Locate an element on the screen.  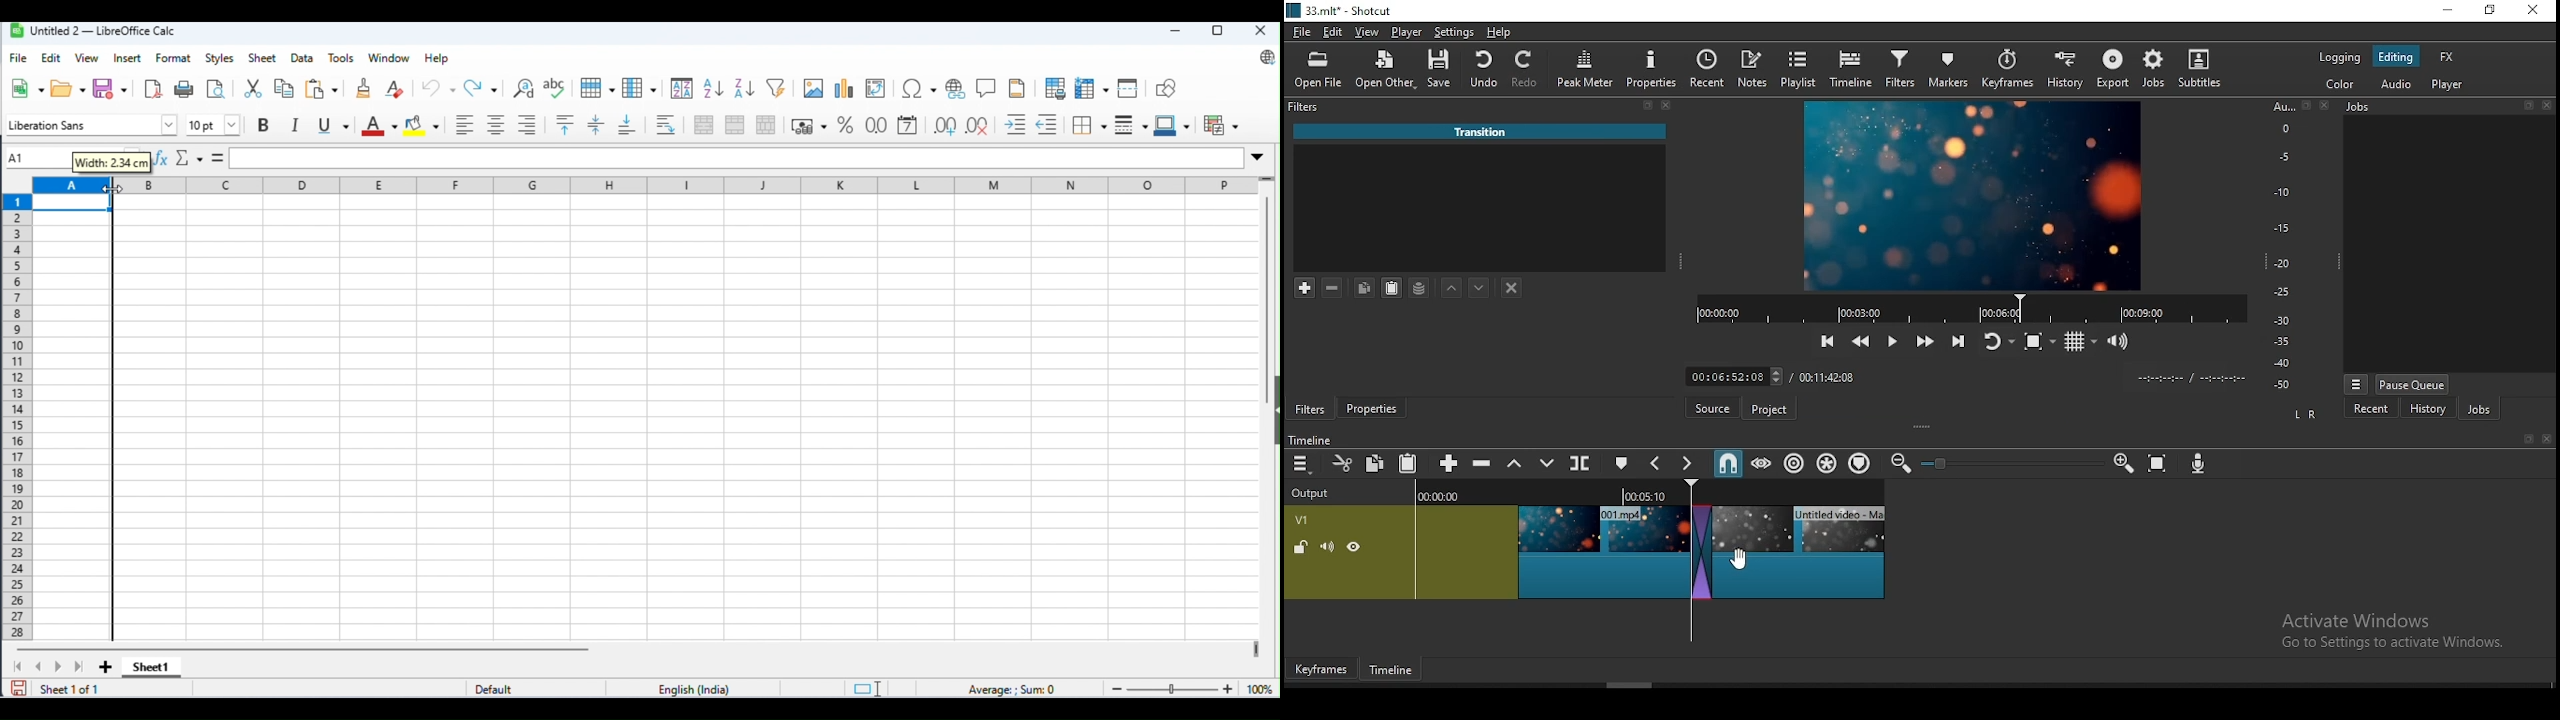
save filter sets is located at coordinates (1422, 287).